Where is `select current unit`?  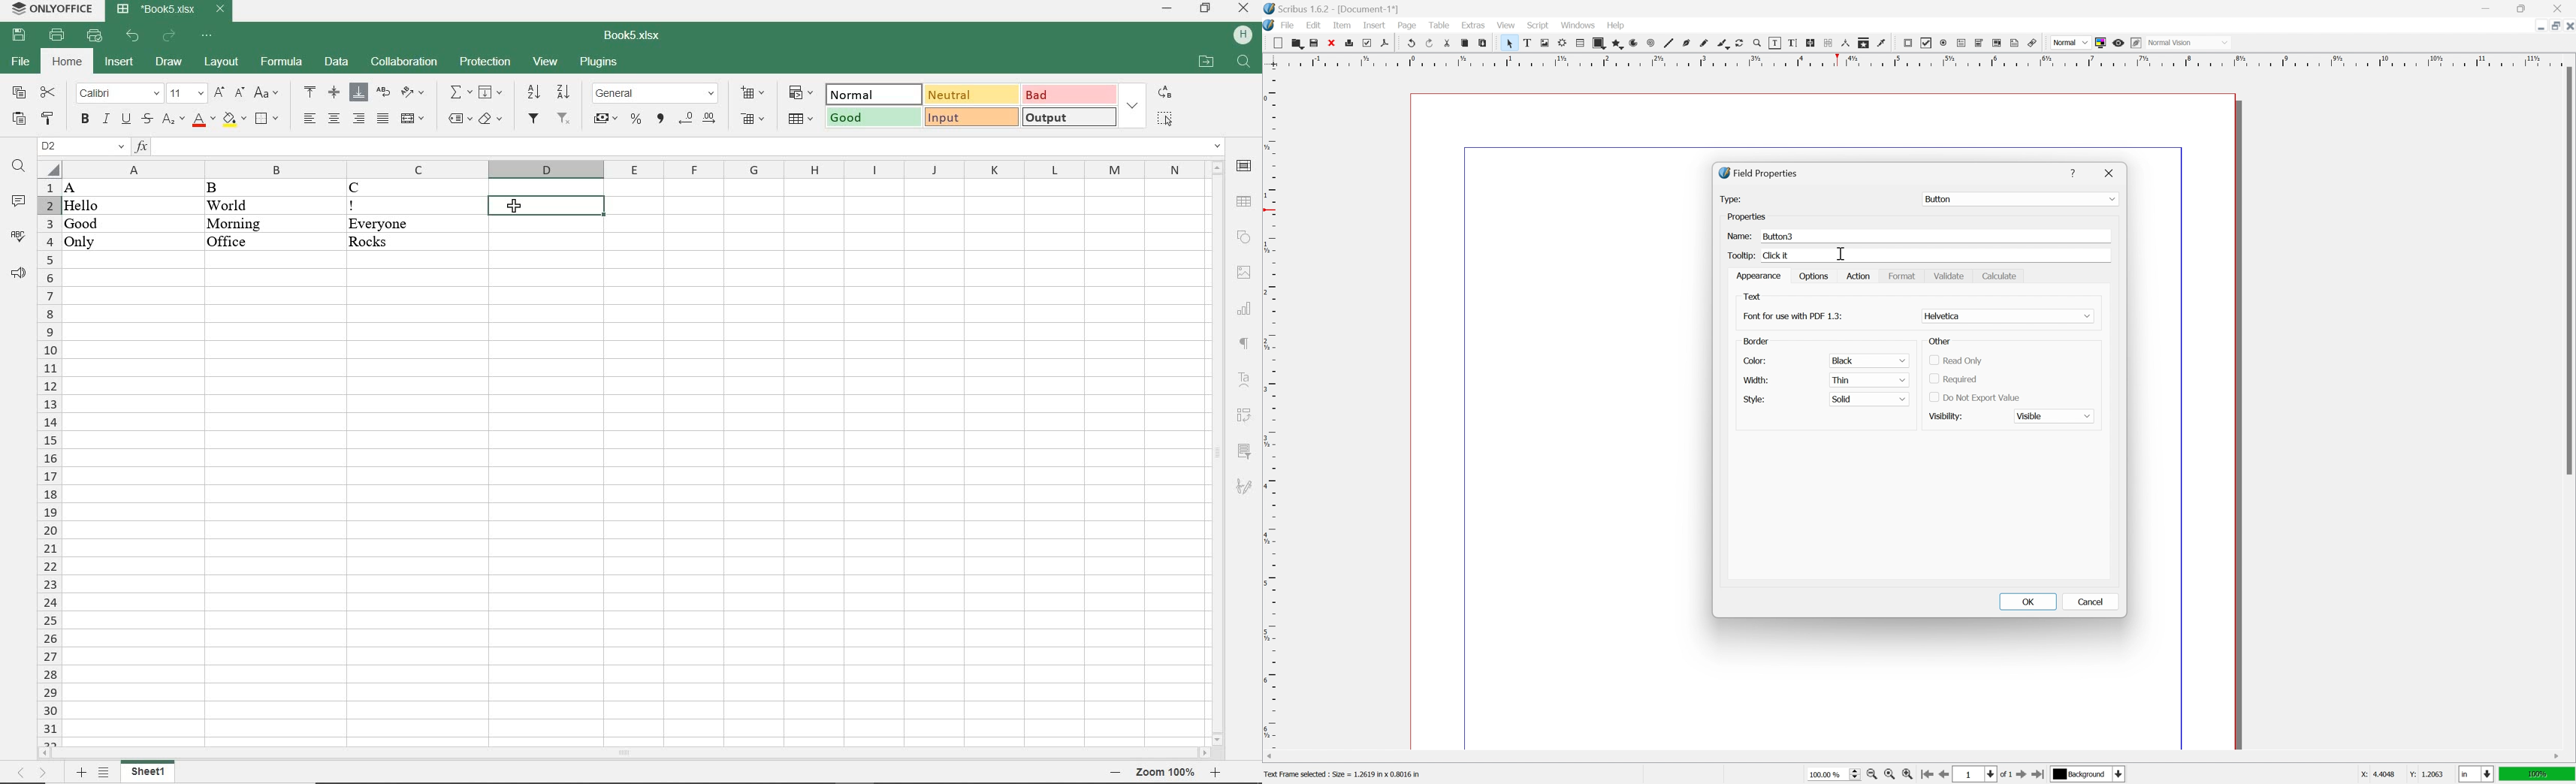 select current unit is located at coordinates (2476, 775).